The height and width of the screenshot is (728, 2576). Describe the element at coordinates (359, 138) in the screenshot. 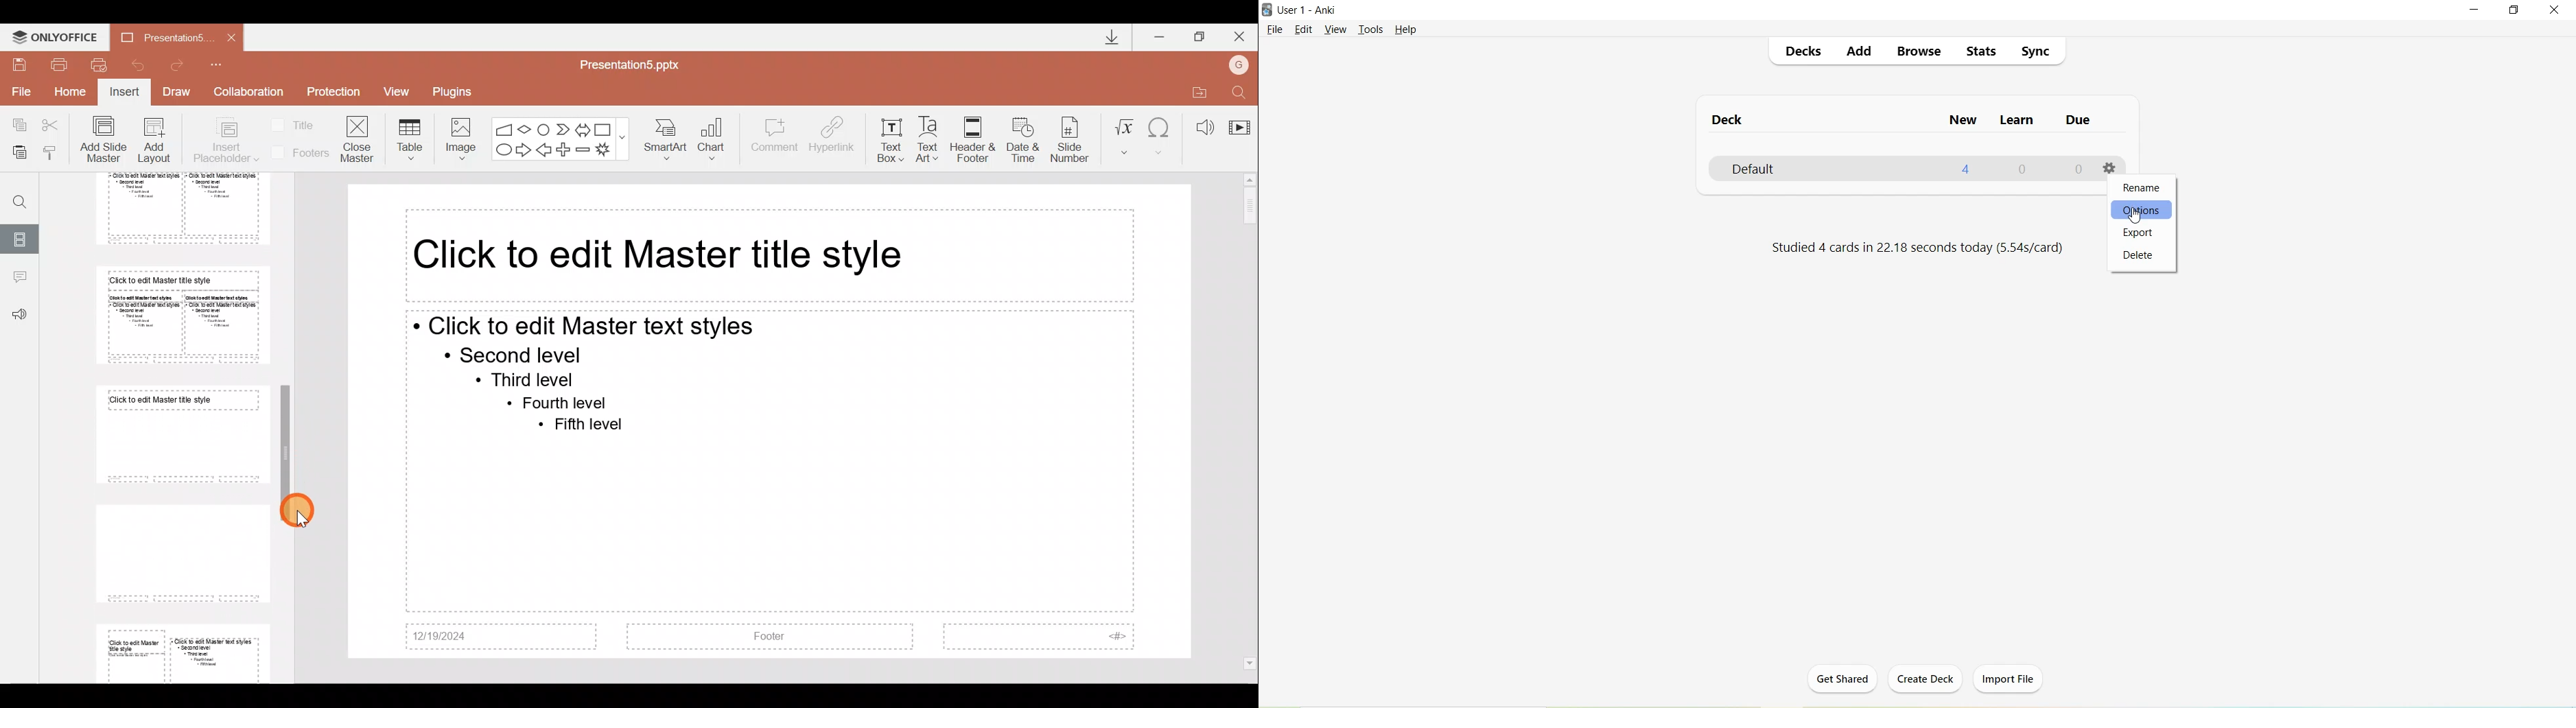

I see `Close masters` at that location.